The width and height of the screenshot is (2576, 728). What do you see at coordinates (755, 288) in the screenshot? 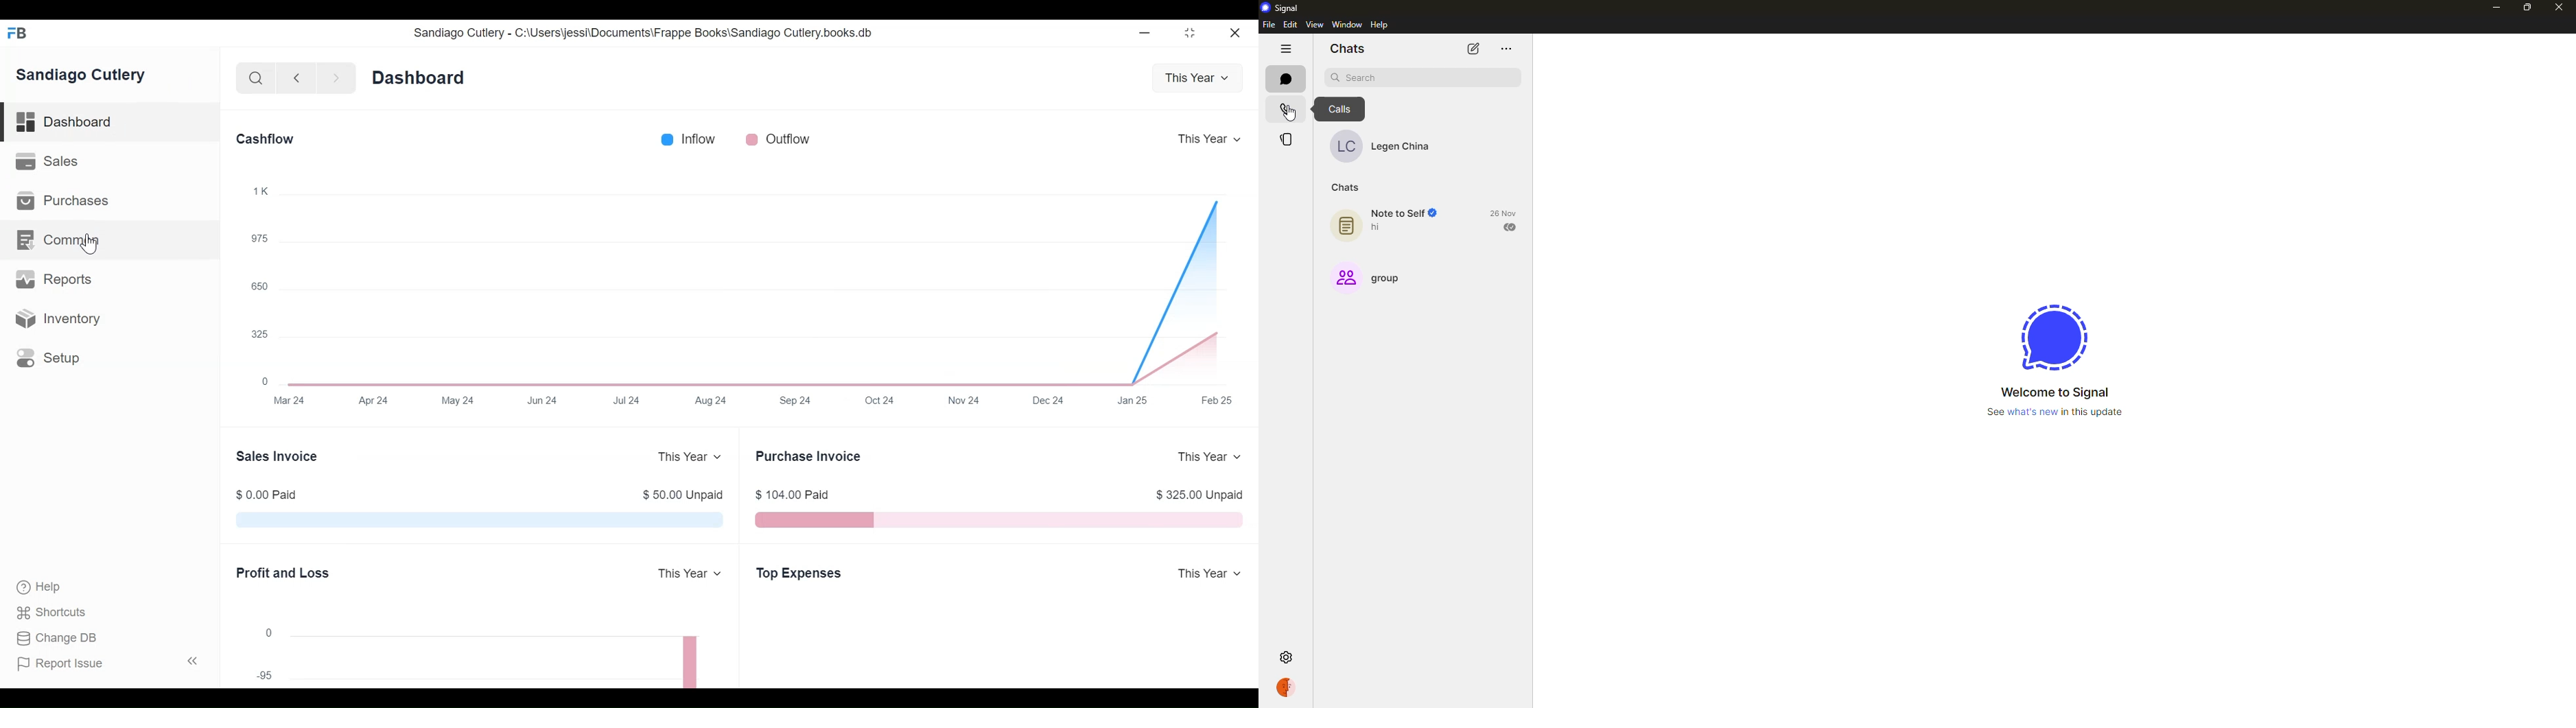
I see `The Cashflow chart shows the total amount of money being transferred into and out of Sandiago Cutlery company over a year` at bounding box center [755, 288].